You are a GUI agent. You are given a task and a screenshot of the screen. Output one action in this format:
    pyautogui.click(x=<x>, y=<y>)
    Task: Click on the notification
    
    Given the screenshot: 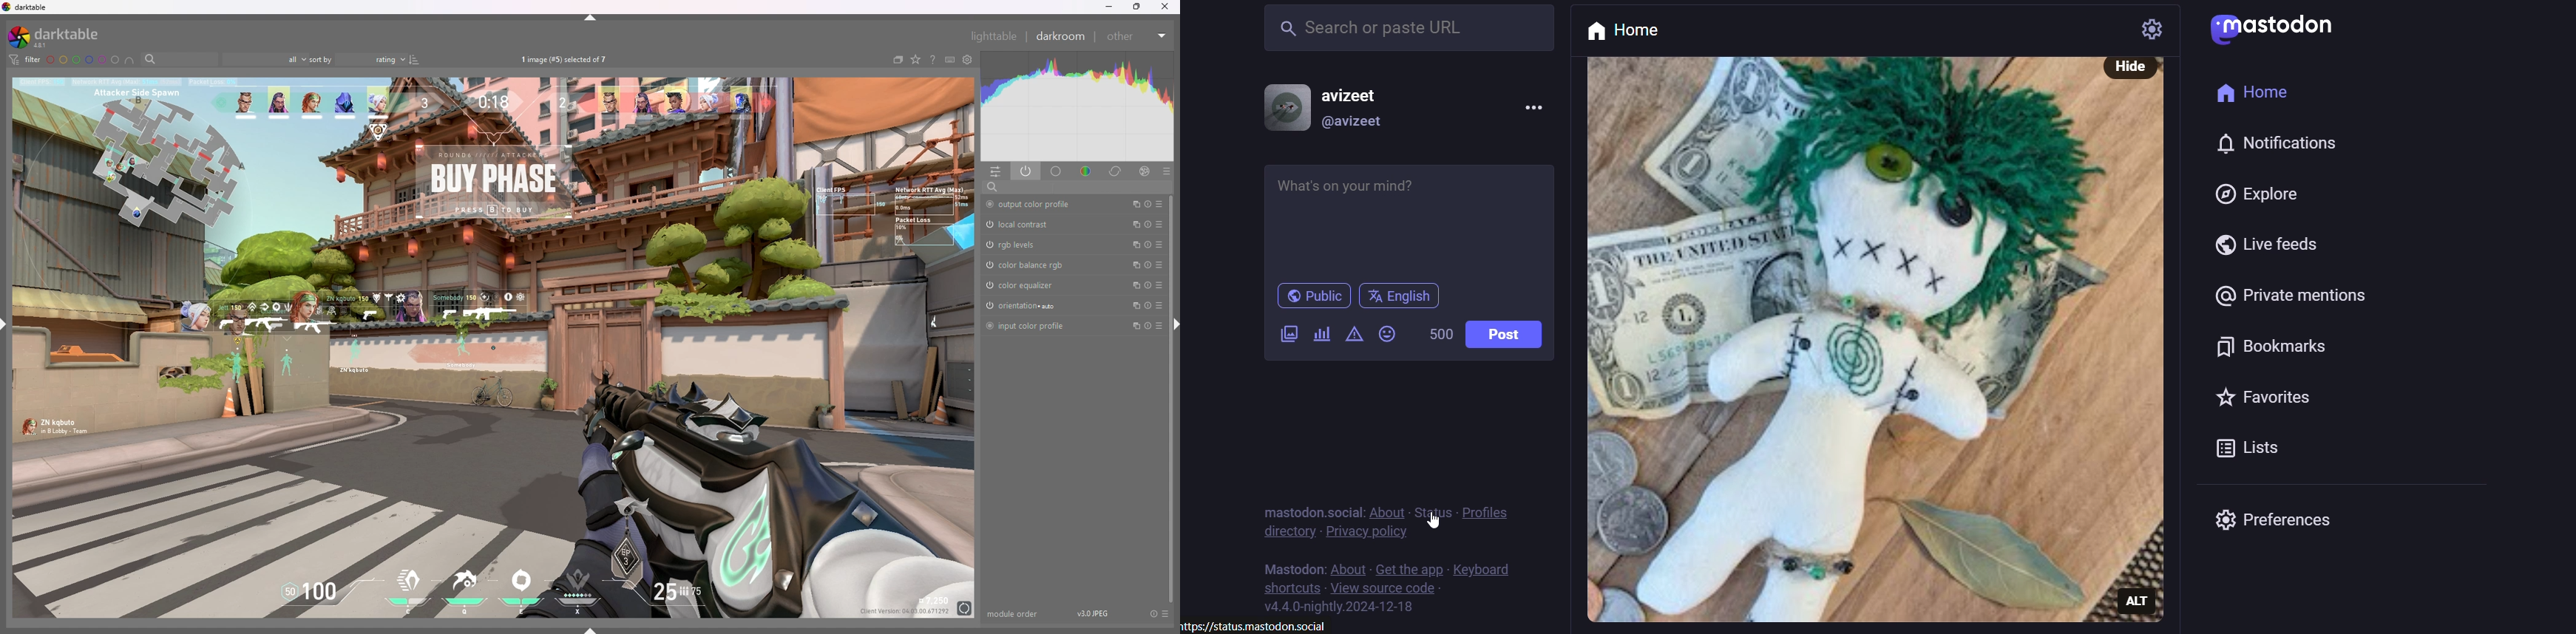 What is the action you would take?
    pyautogui.click(x=2287, y=146)
    